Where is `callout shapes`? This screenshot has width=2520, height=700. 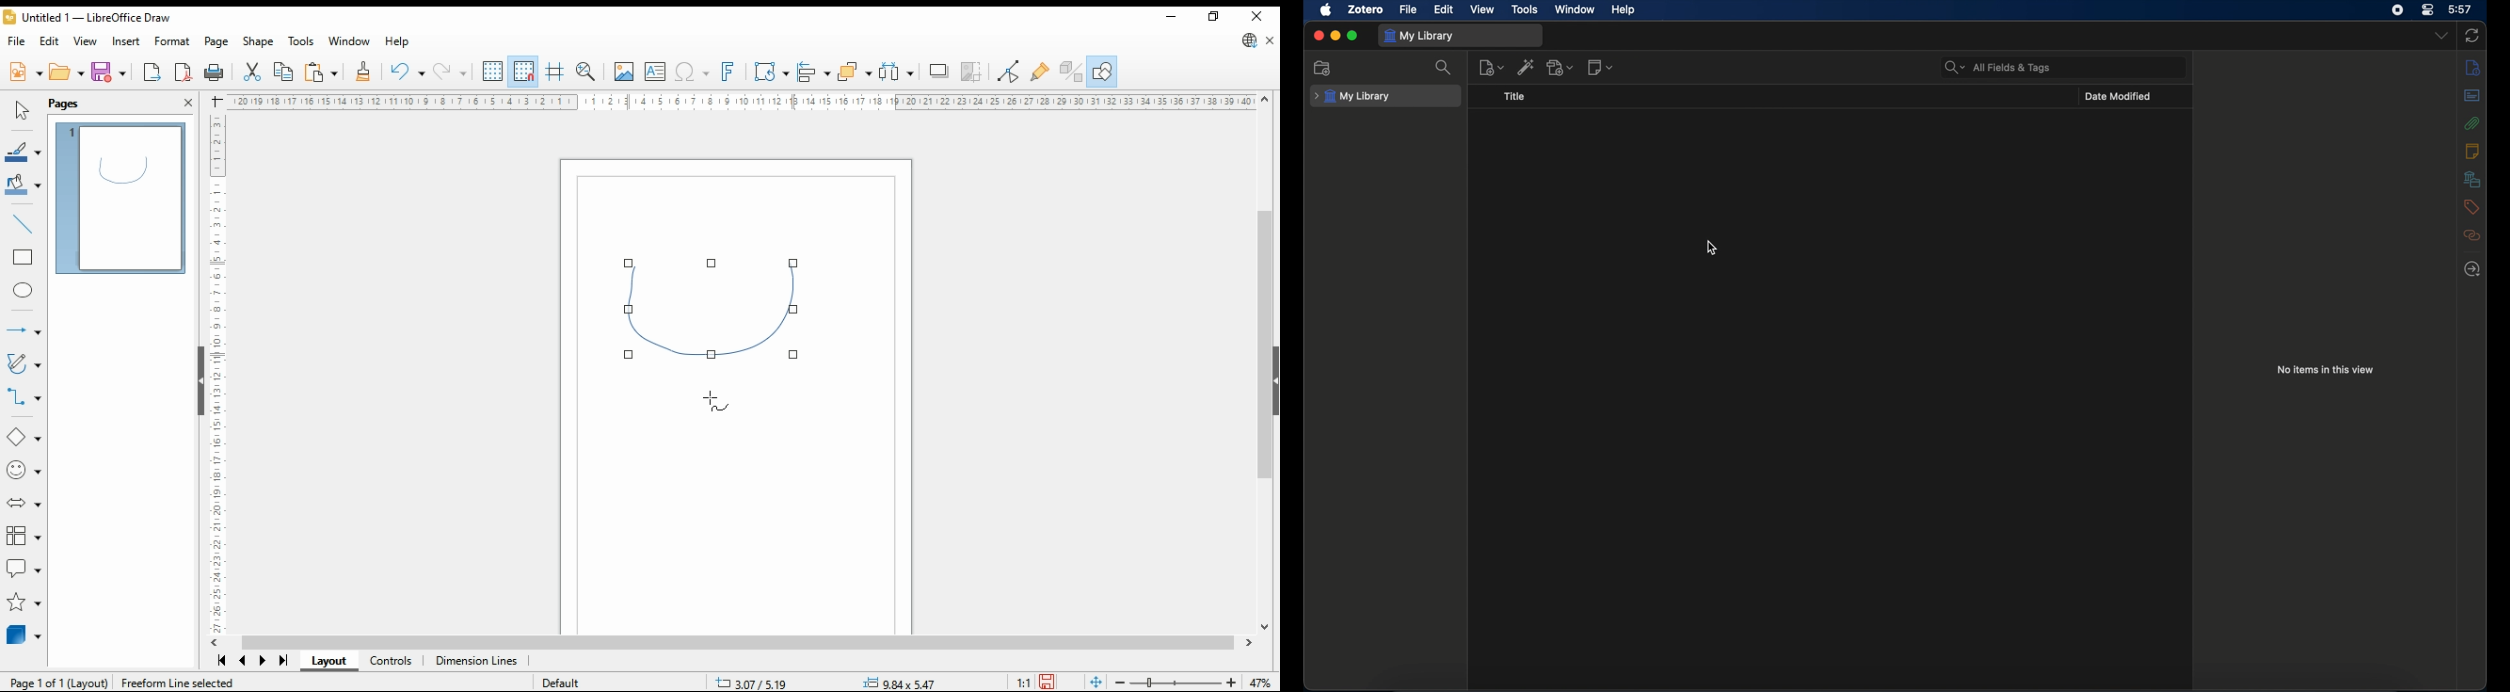
callout shapes is located at coordinates (23, 569).